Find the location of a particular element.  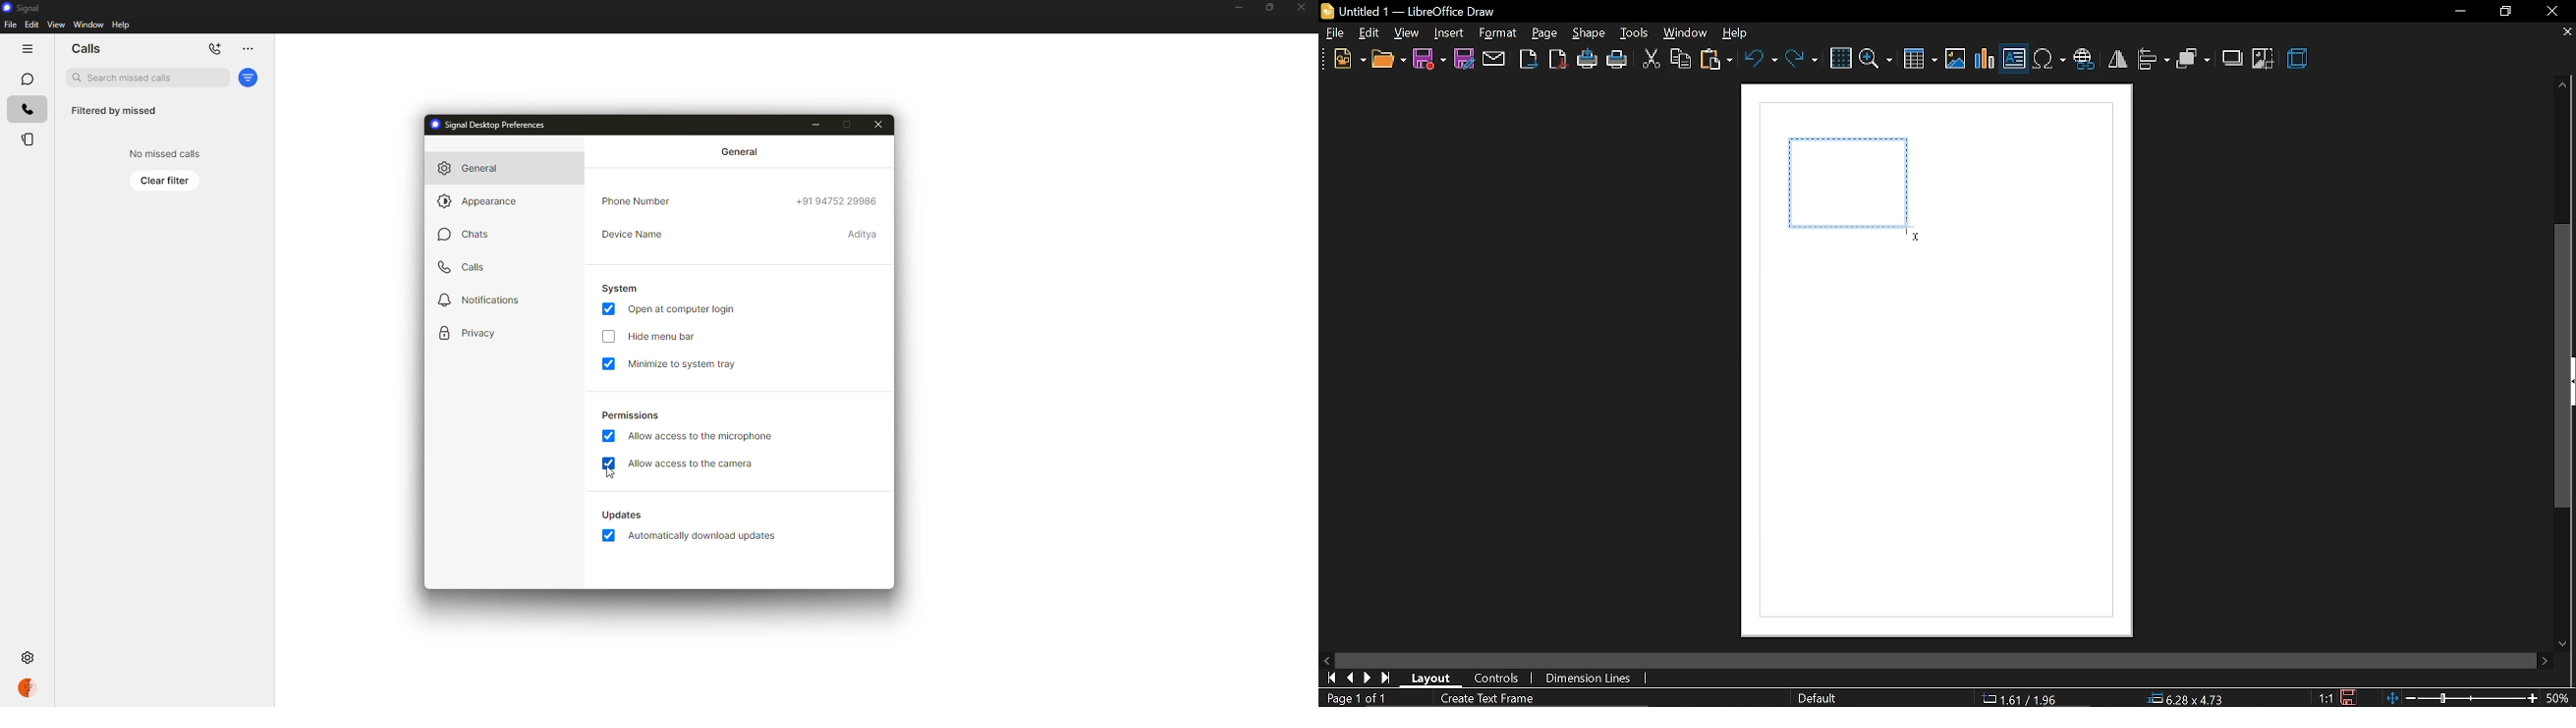

filter is located at coordinates (249, 78).